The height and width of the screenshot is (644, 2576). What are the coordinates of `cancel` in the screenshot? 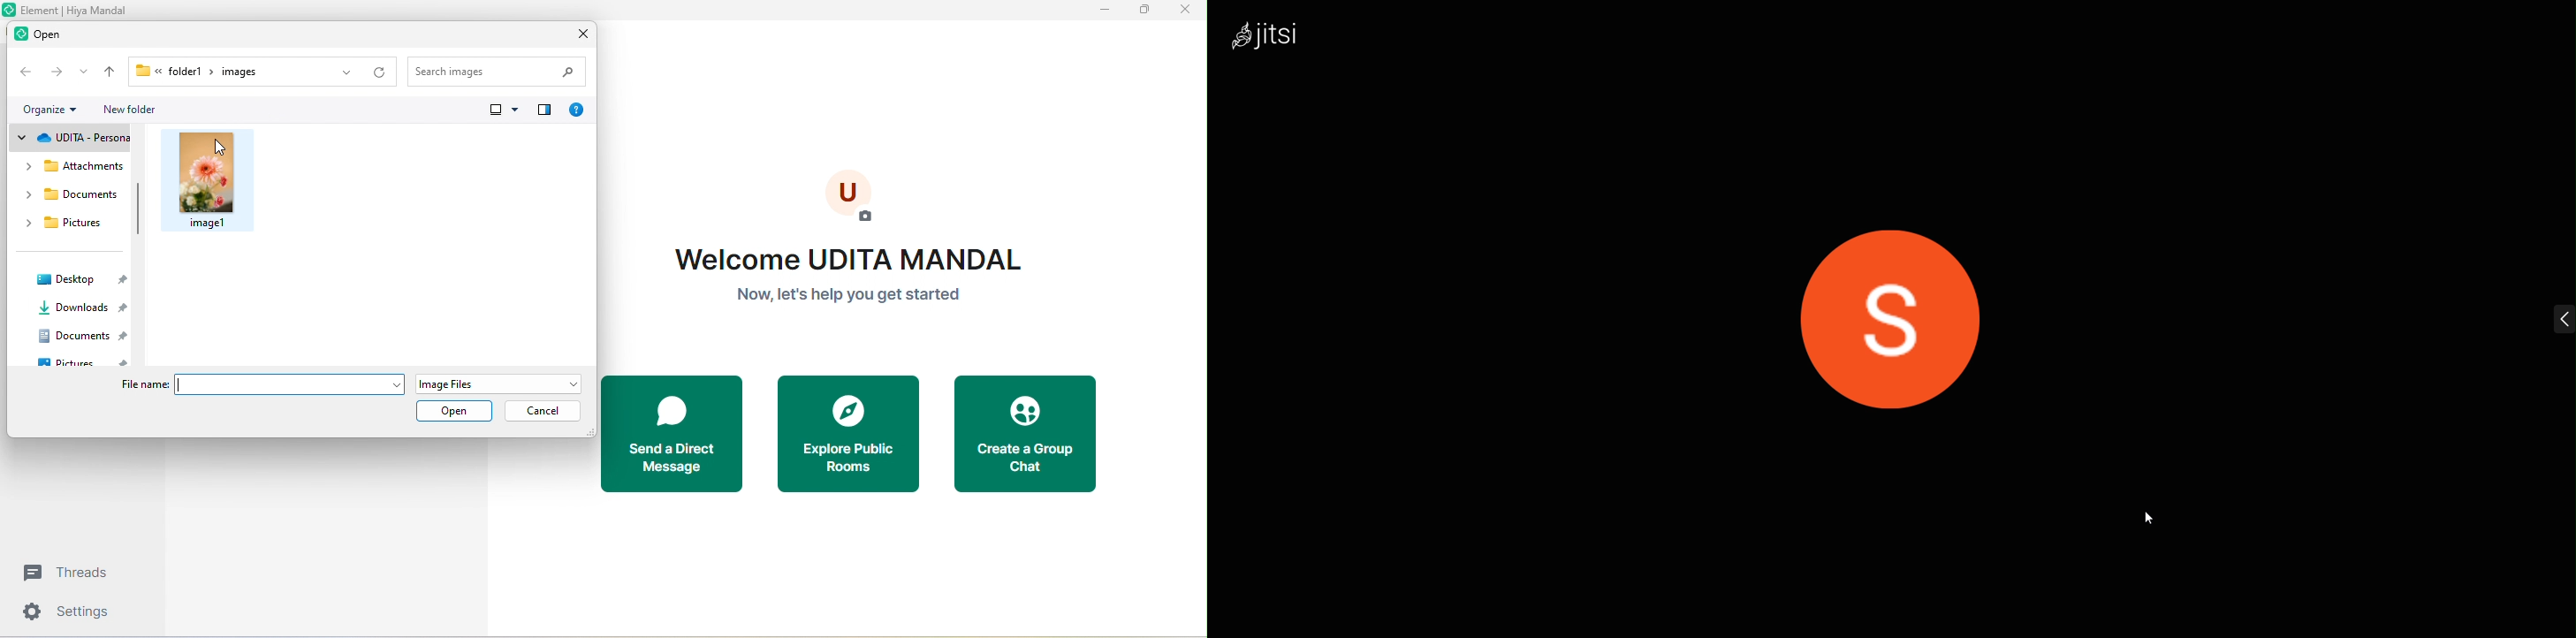 It's located at (545, 410).